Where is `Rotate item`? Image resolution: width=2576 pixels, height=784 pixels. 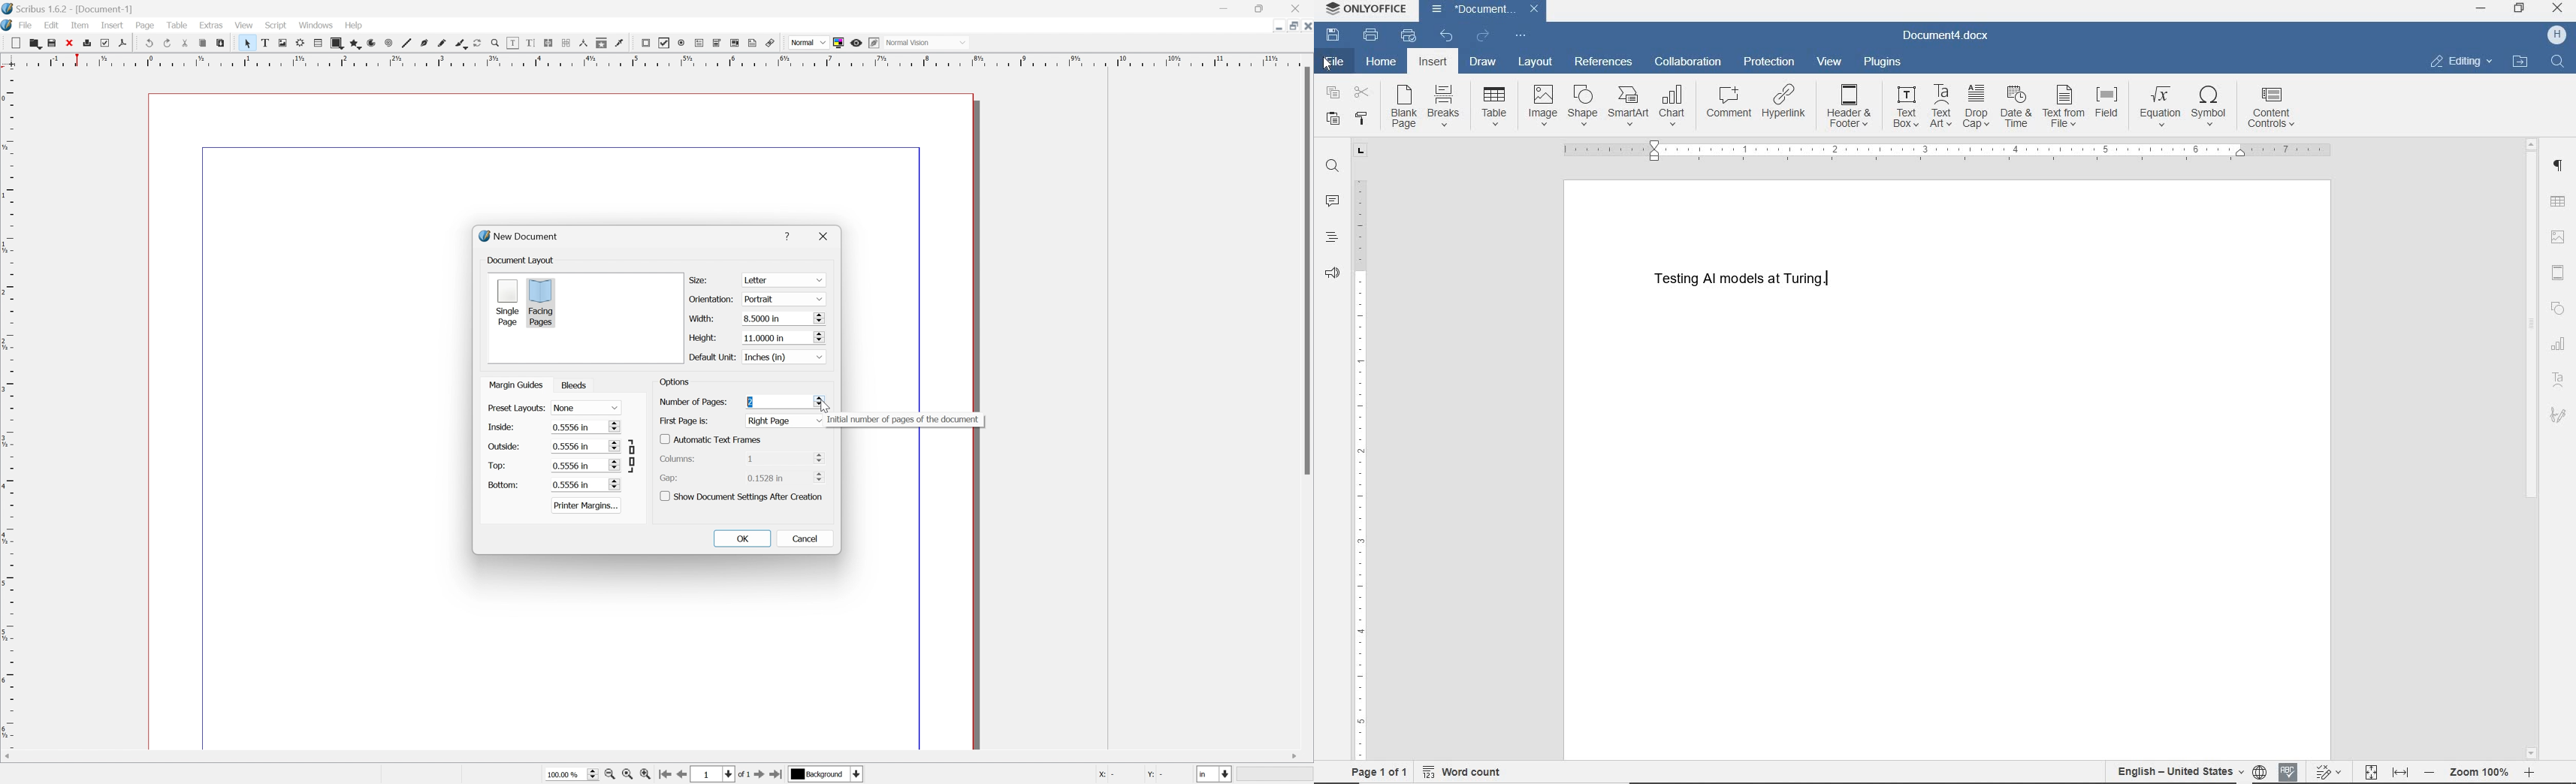
Rotate item is located at coordinates (476, 43).